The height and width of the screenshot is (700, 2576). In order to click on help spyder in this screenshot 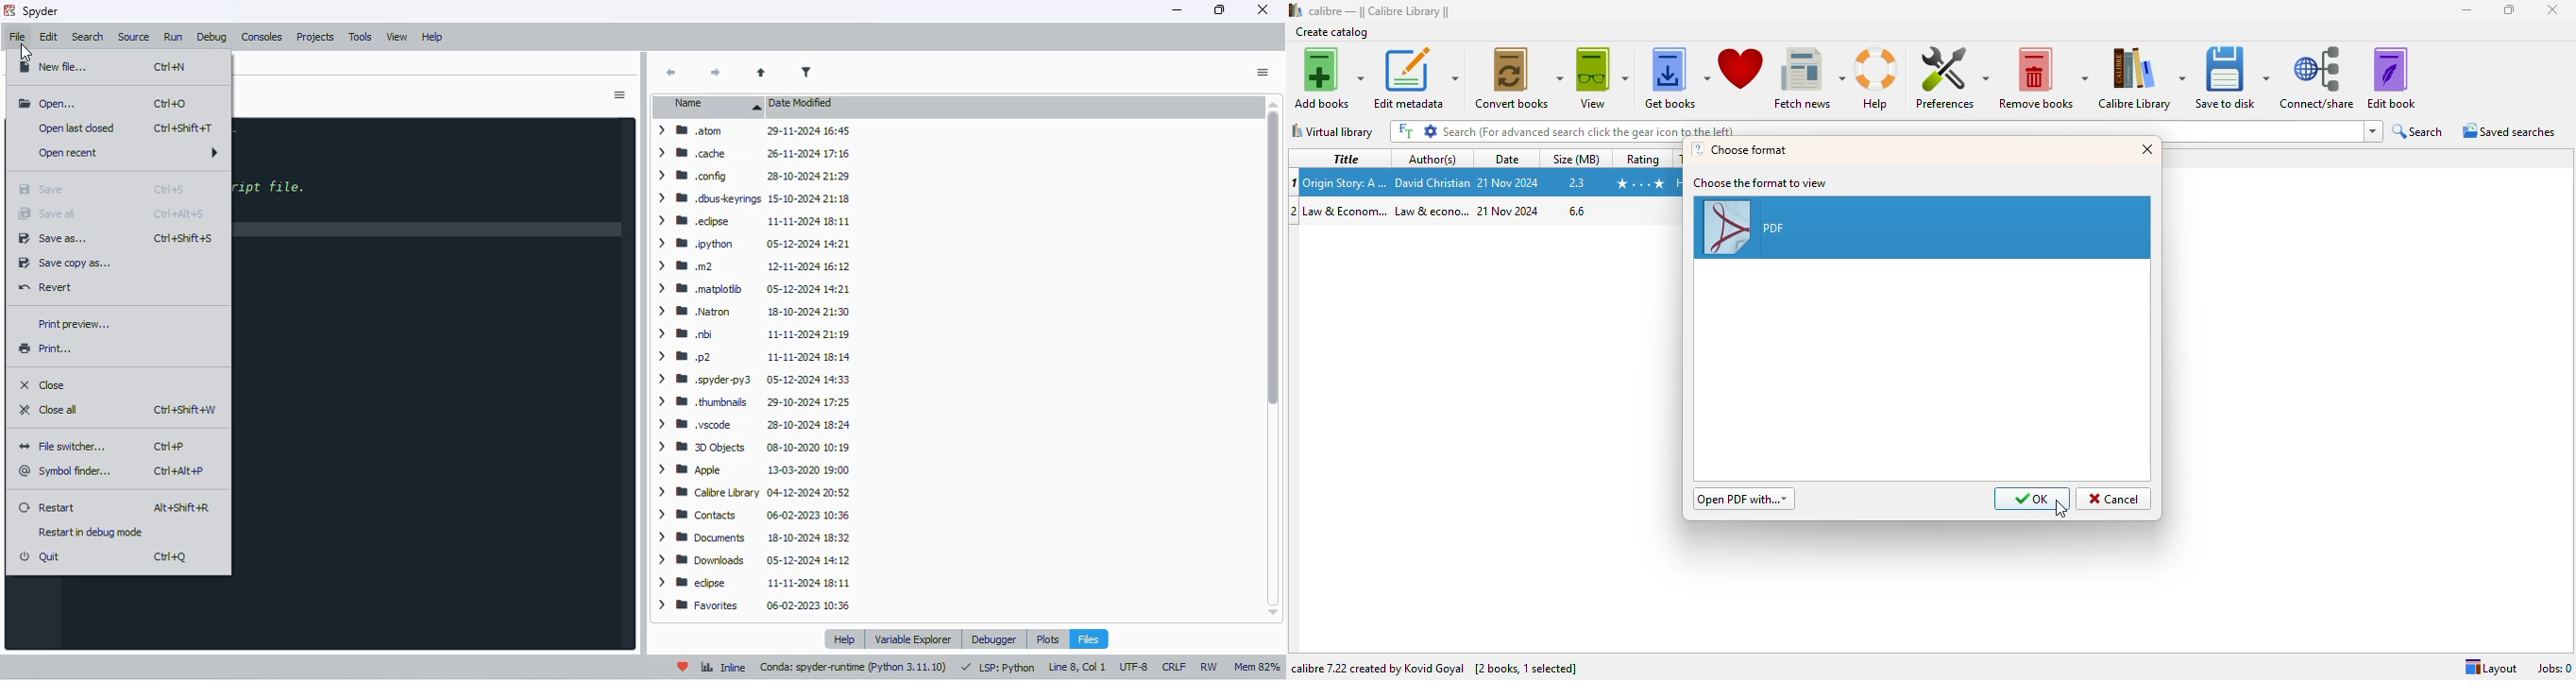, I will do `click(684, 667)`.